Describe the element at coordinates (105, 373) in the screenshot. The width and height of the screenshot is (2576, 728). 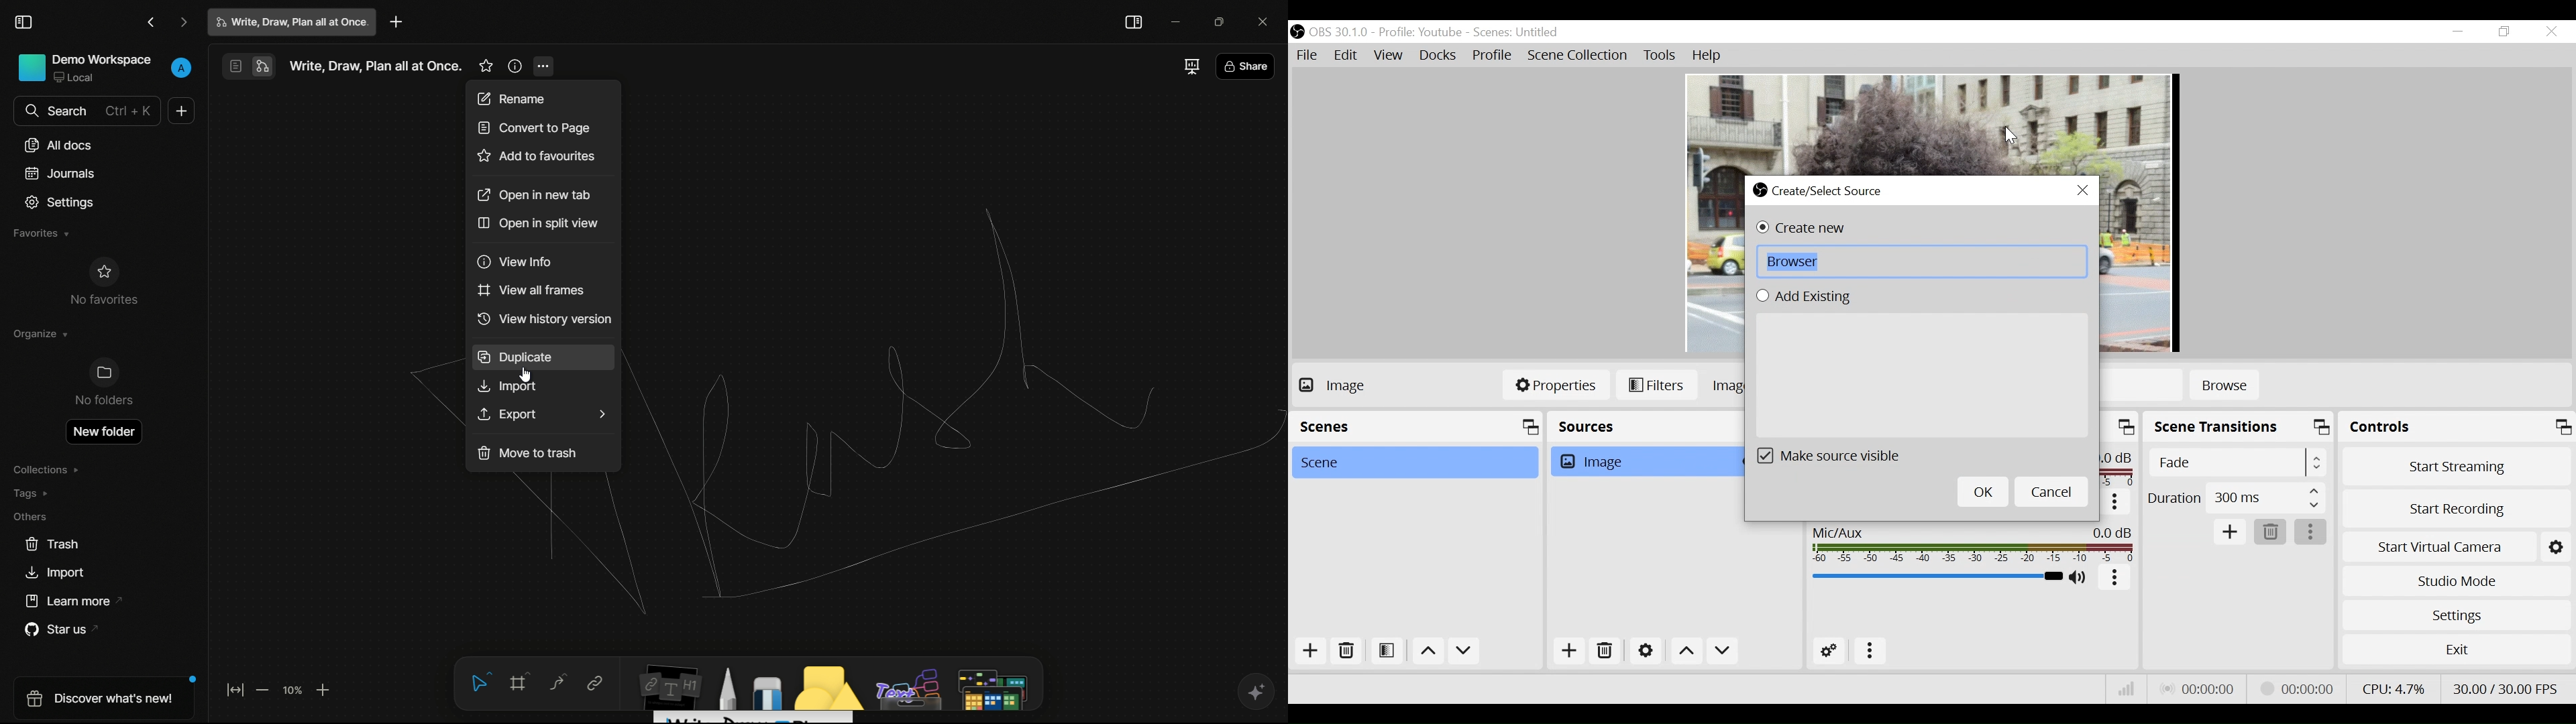
I see `Icon` at that location.